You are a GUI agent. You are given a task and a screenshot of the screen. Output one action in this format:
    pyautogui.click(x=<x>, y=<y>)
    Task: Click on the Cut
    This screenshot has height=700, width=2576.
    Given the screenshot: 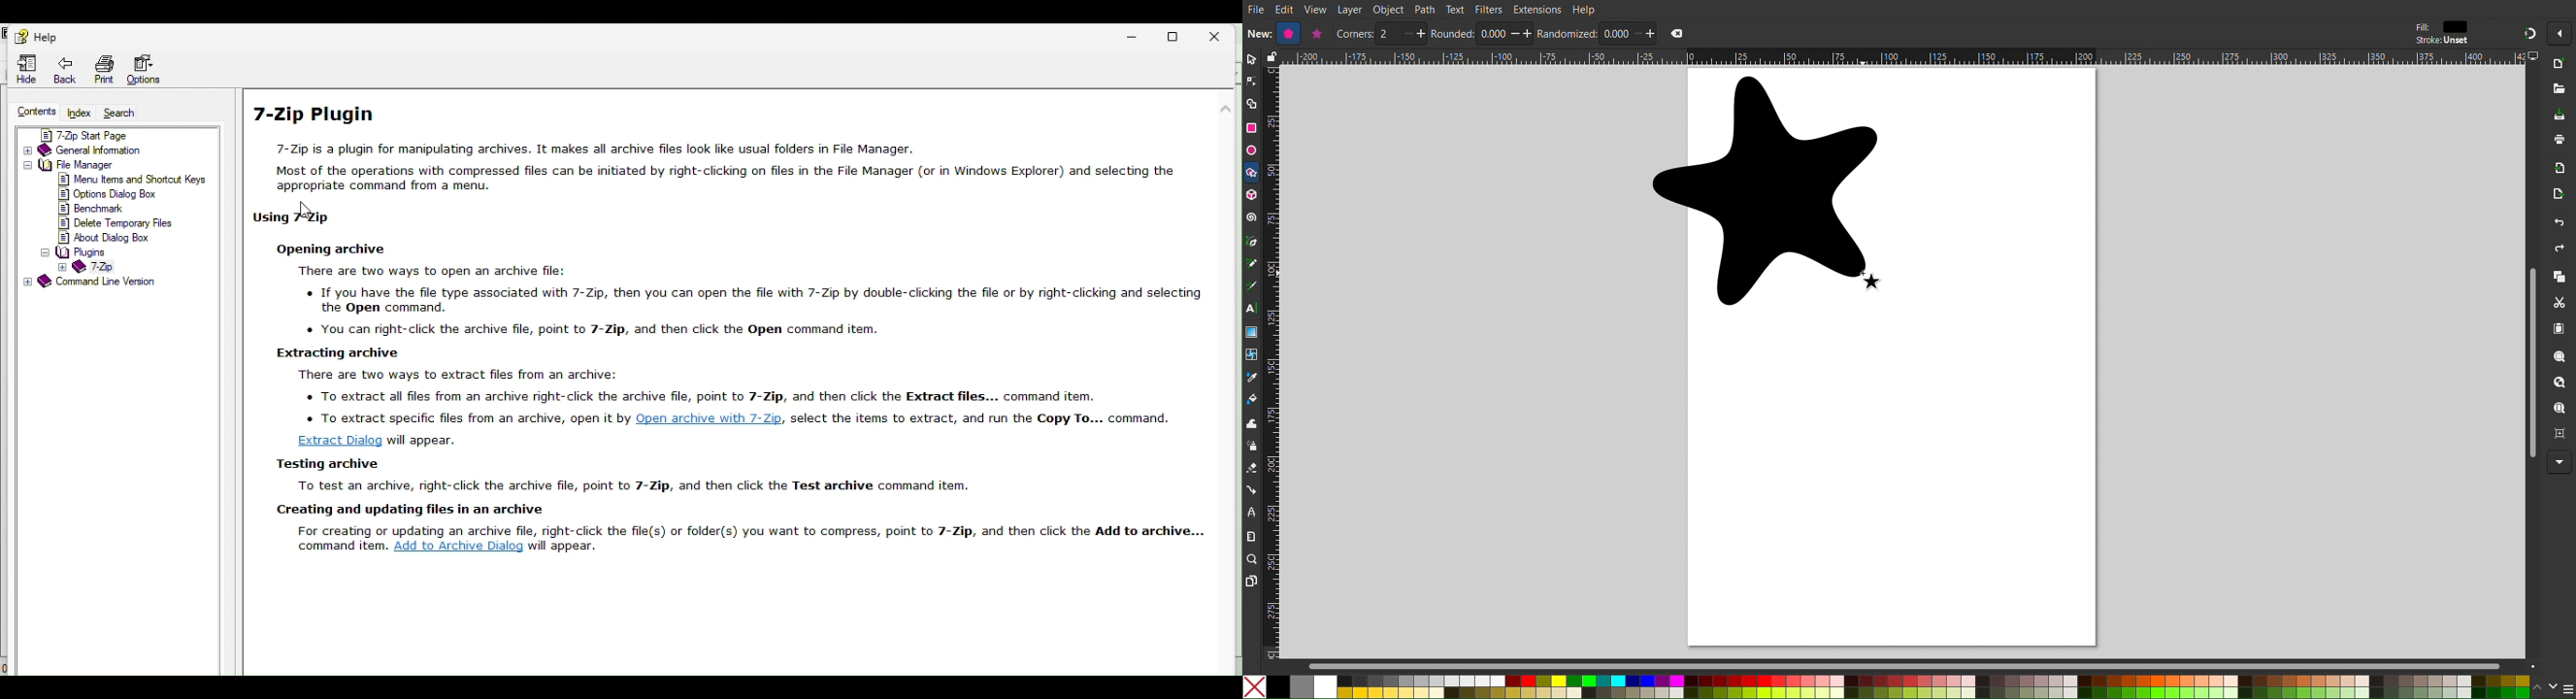 What is the action you would take?
    pyautogui.click(x=2562, y=304)
    